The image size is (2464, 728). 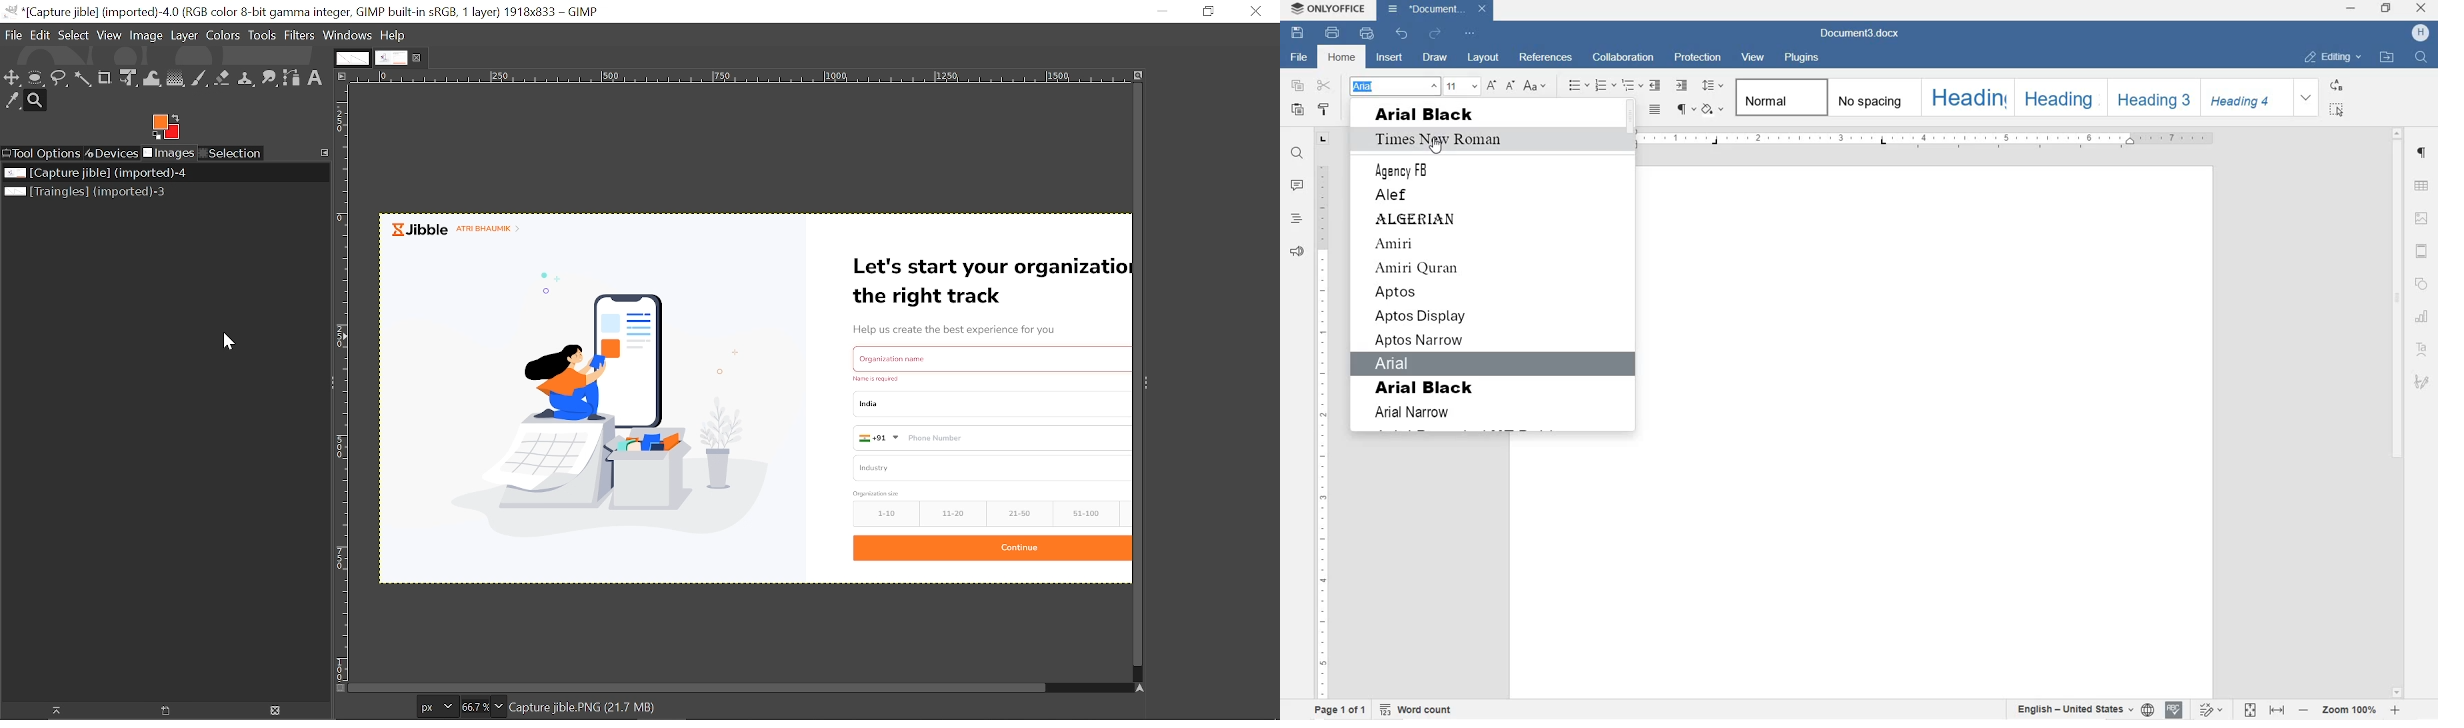 I want to click on PASTE, so click(x=1297, y=110).